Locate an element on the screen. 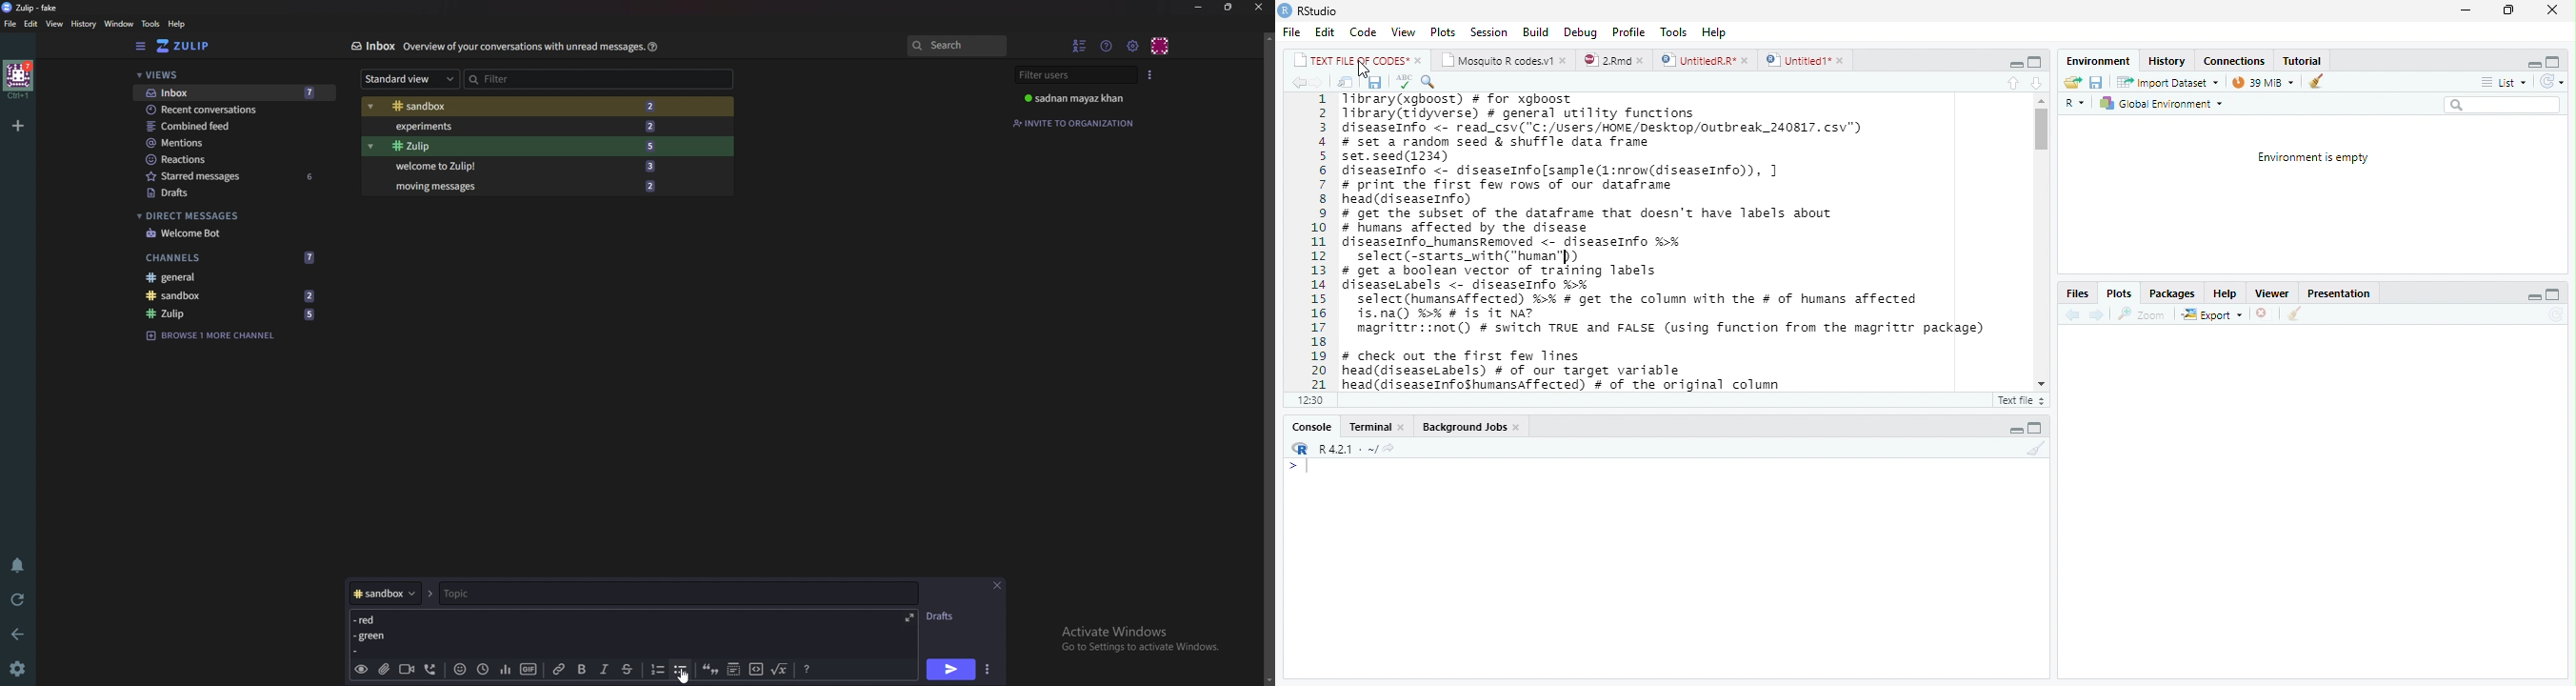 This screenshot has width=2576, height=700. bold is located at coordinates (584, 670).